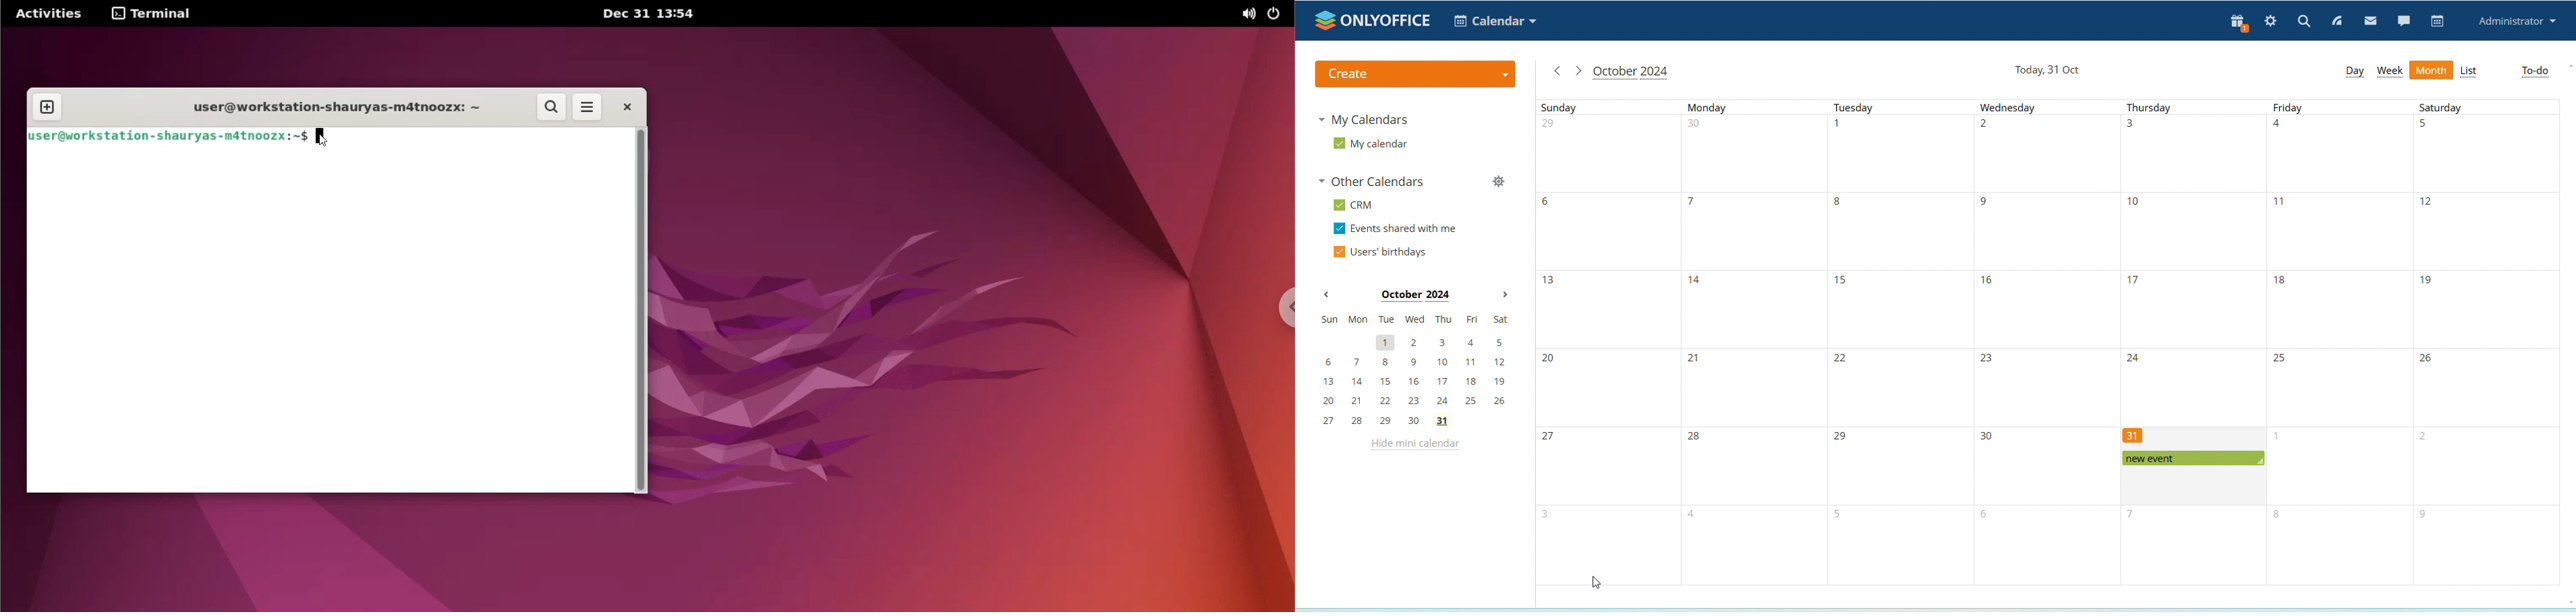 This screenshot has height=616, width=2576. Describe the element at coordinates (1498, 183) in the screenshot. I see `manage` at that location.